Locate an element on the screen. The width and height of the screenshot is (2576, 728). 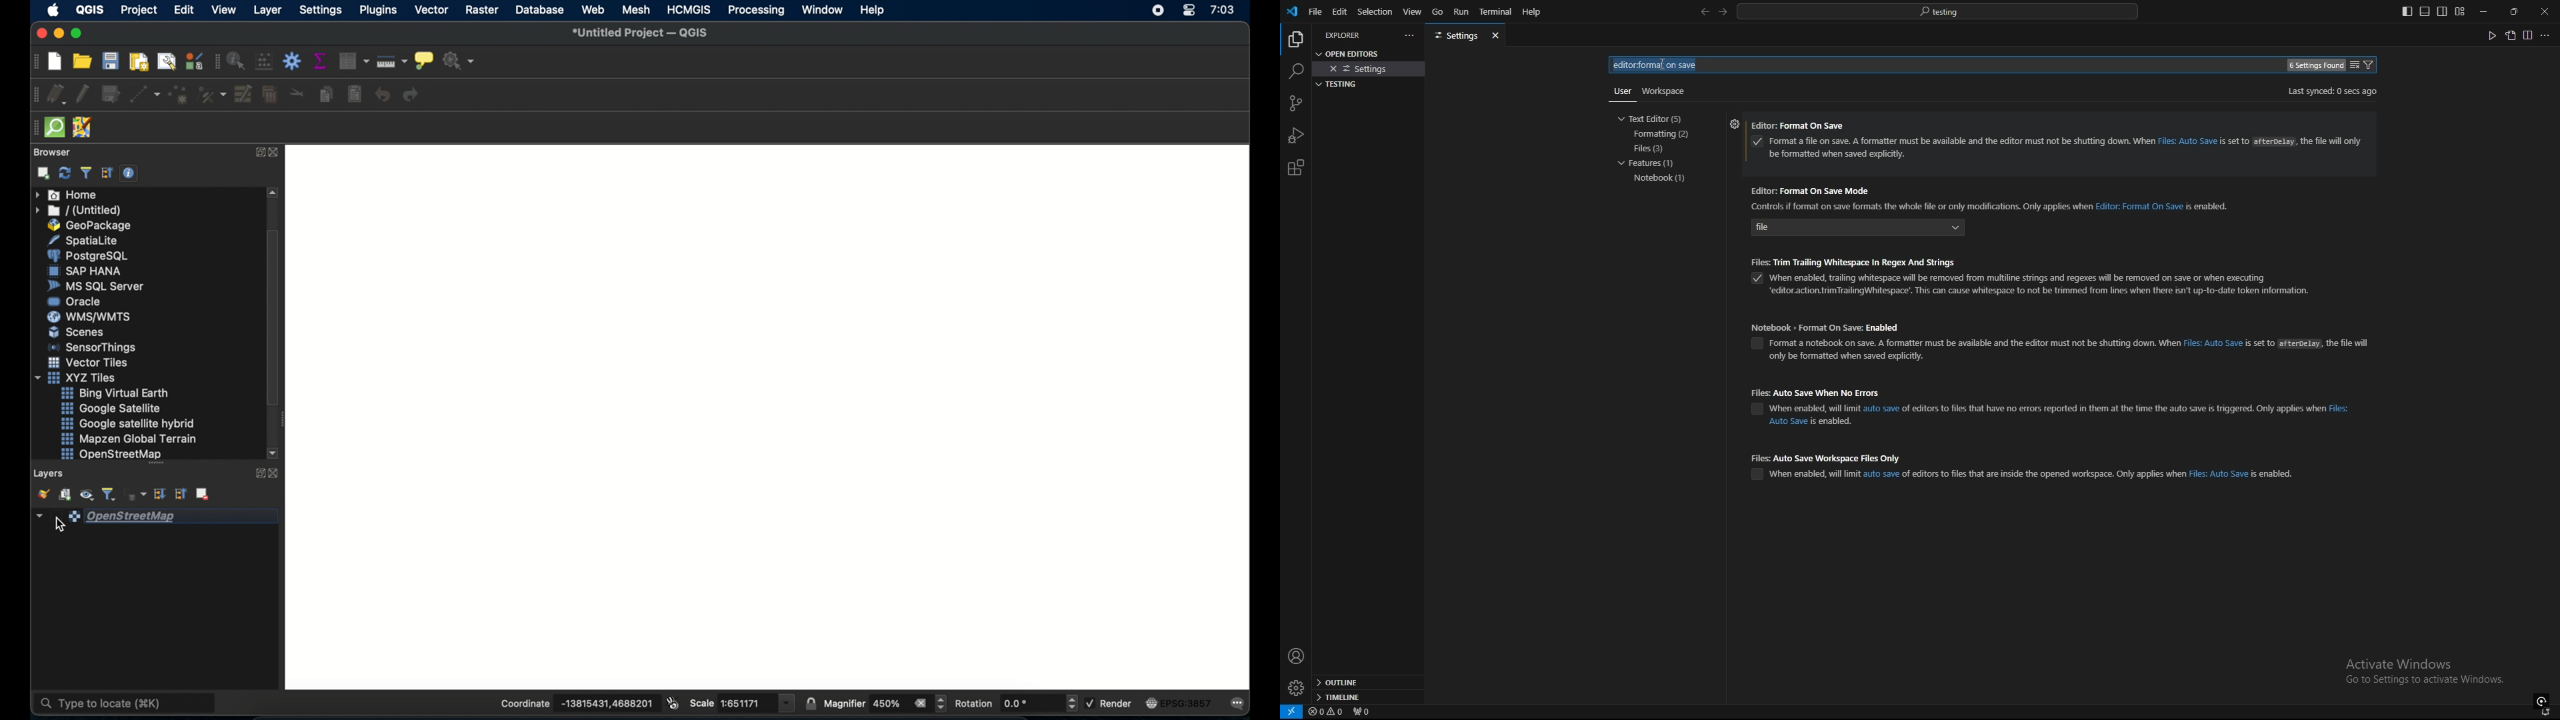
explore is located at coordinates (1295, 38).